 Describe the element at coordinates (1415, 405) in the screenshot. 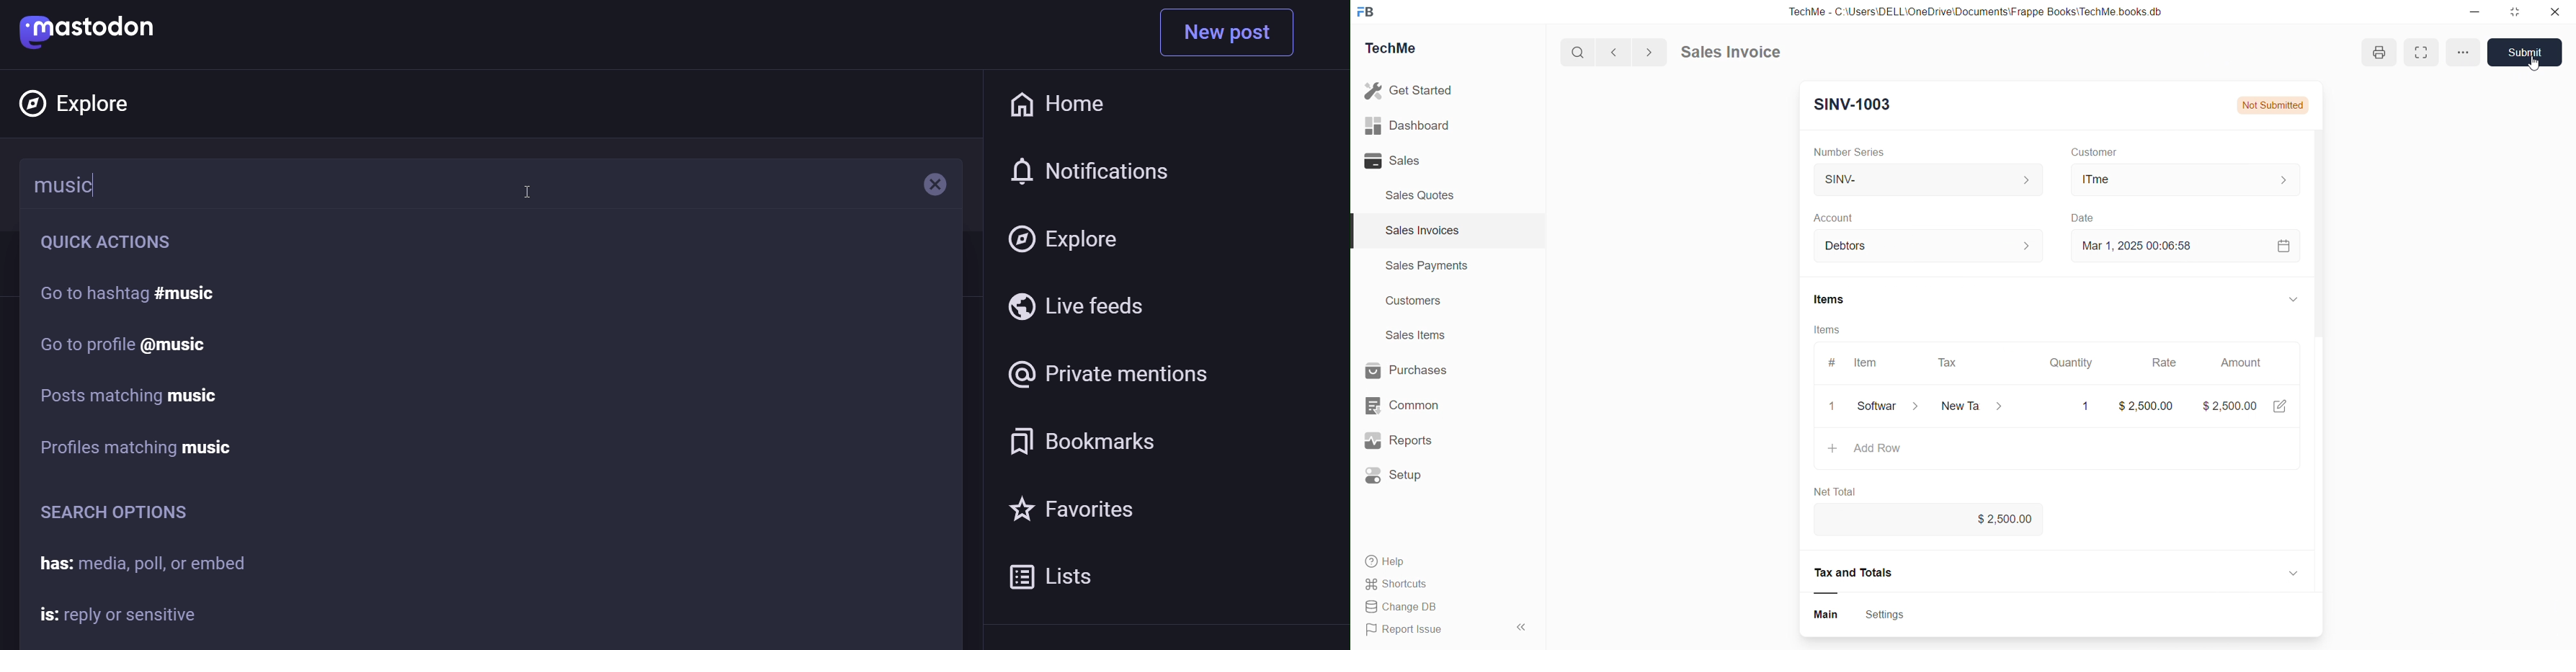

I see `EB Common` at that location.